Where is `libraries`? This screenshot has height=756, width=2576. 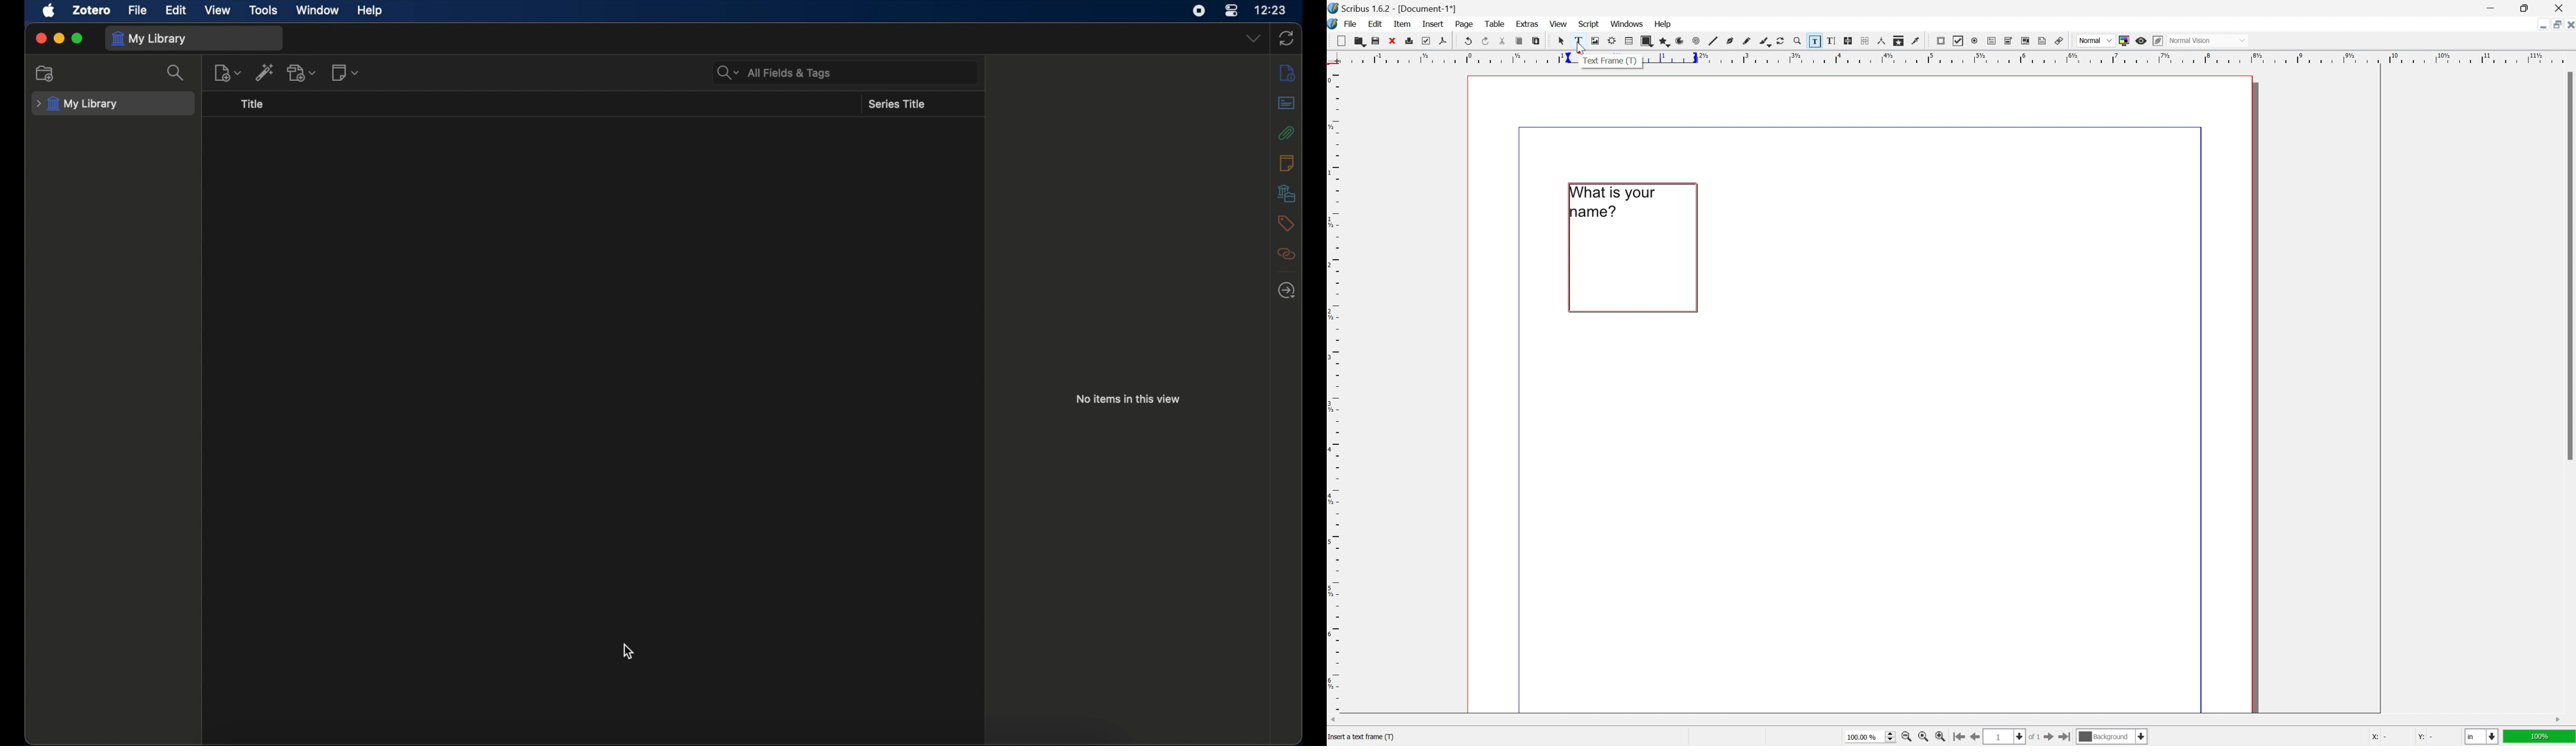 libraries is located at coordinates (1286, 193).